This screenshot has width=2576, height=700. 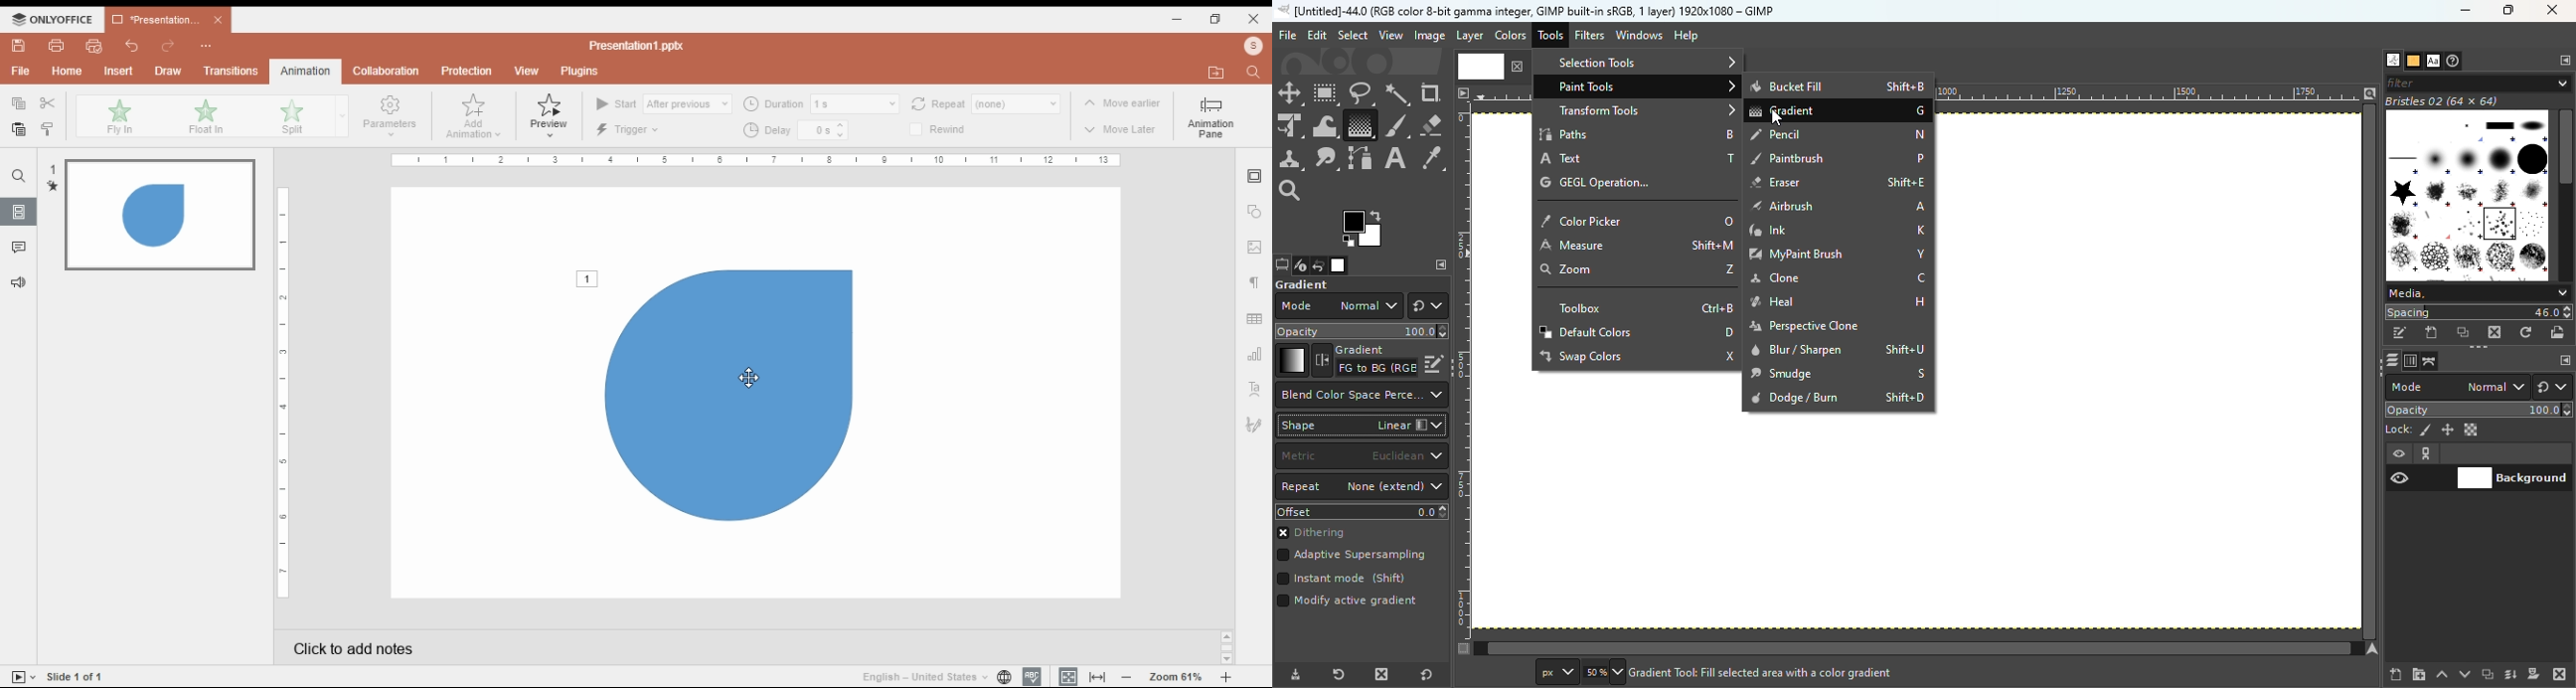 What do you see at coordinates (1032, 677) in the screenshot?
I see `spell check` at bounding box center [1032, 677].